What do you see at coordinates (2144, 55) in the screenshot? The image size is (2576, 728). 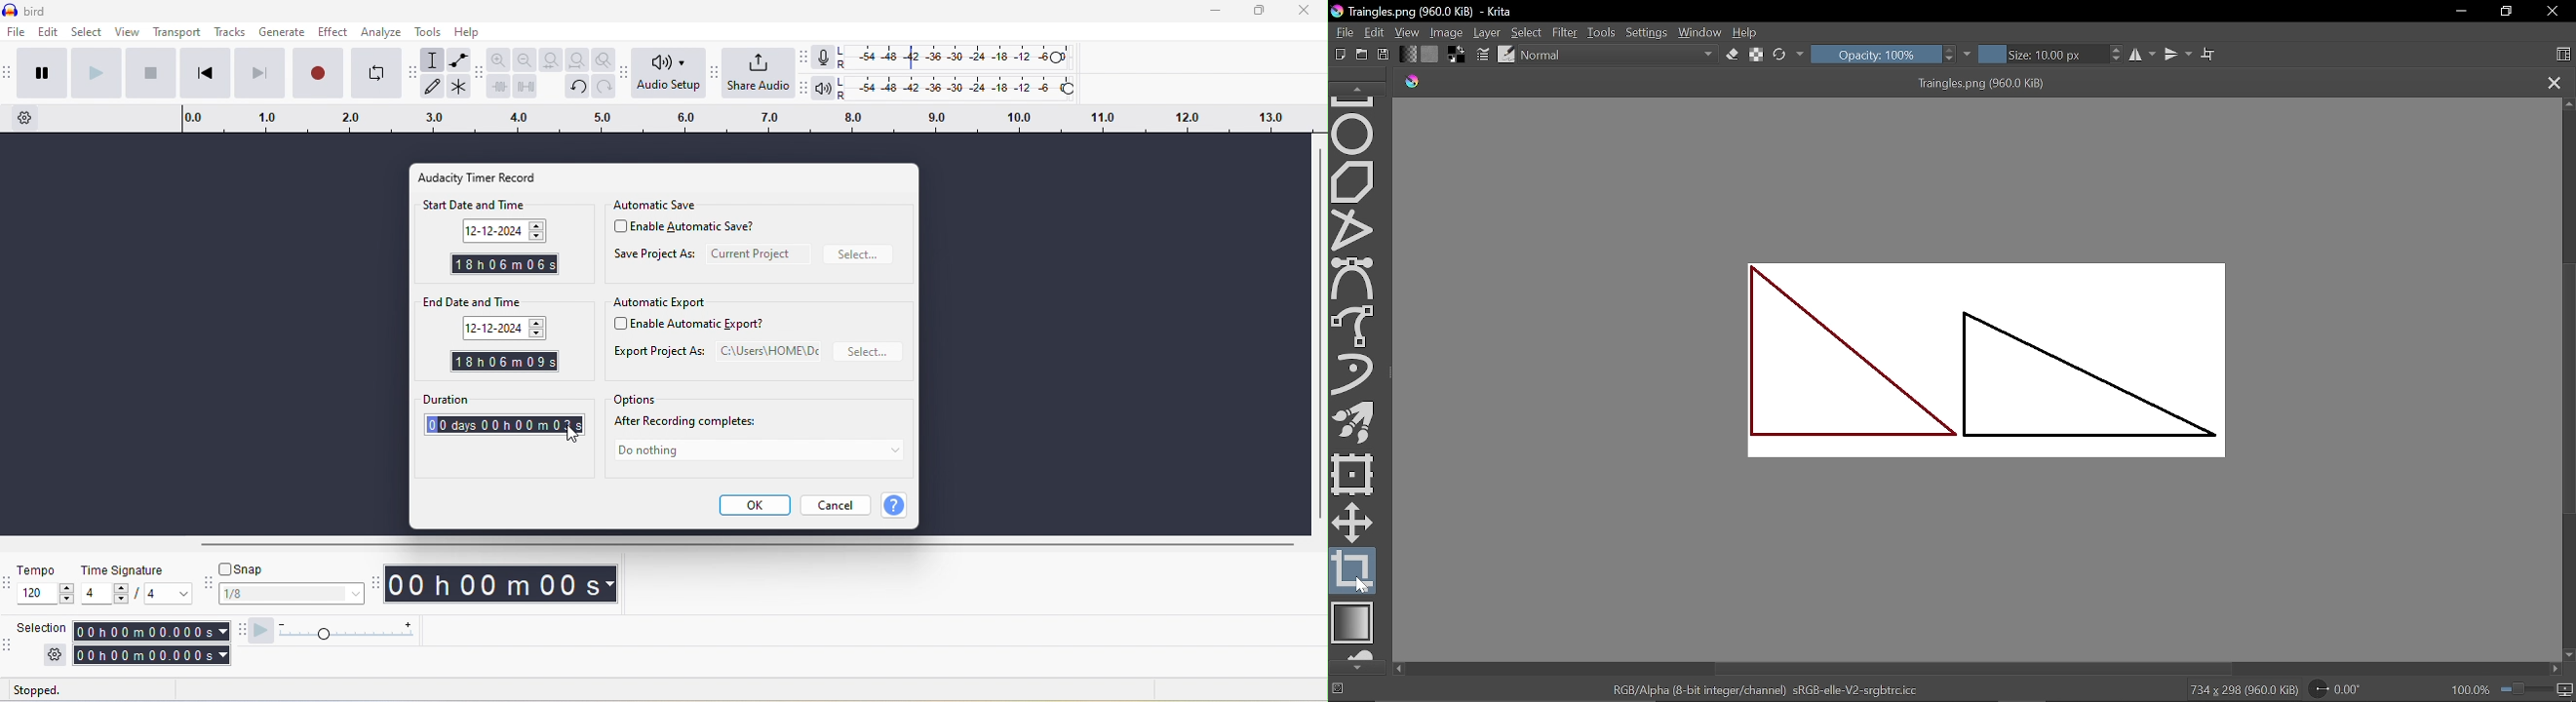 I see `Horizontal mirror tool` at bounding box center [2144, 55].